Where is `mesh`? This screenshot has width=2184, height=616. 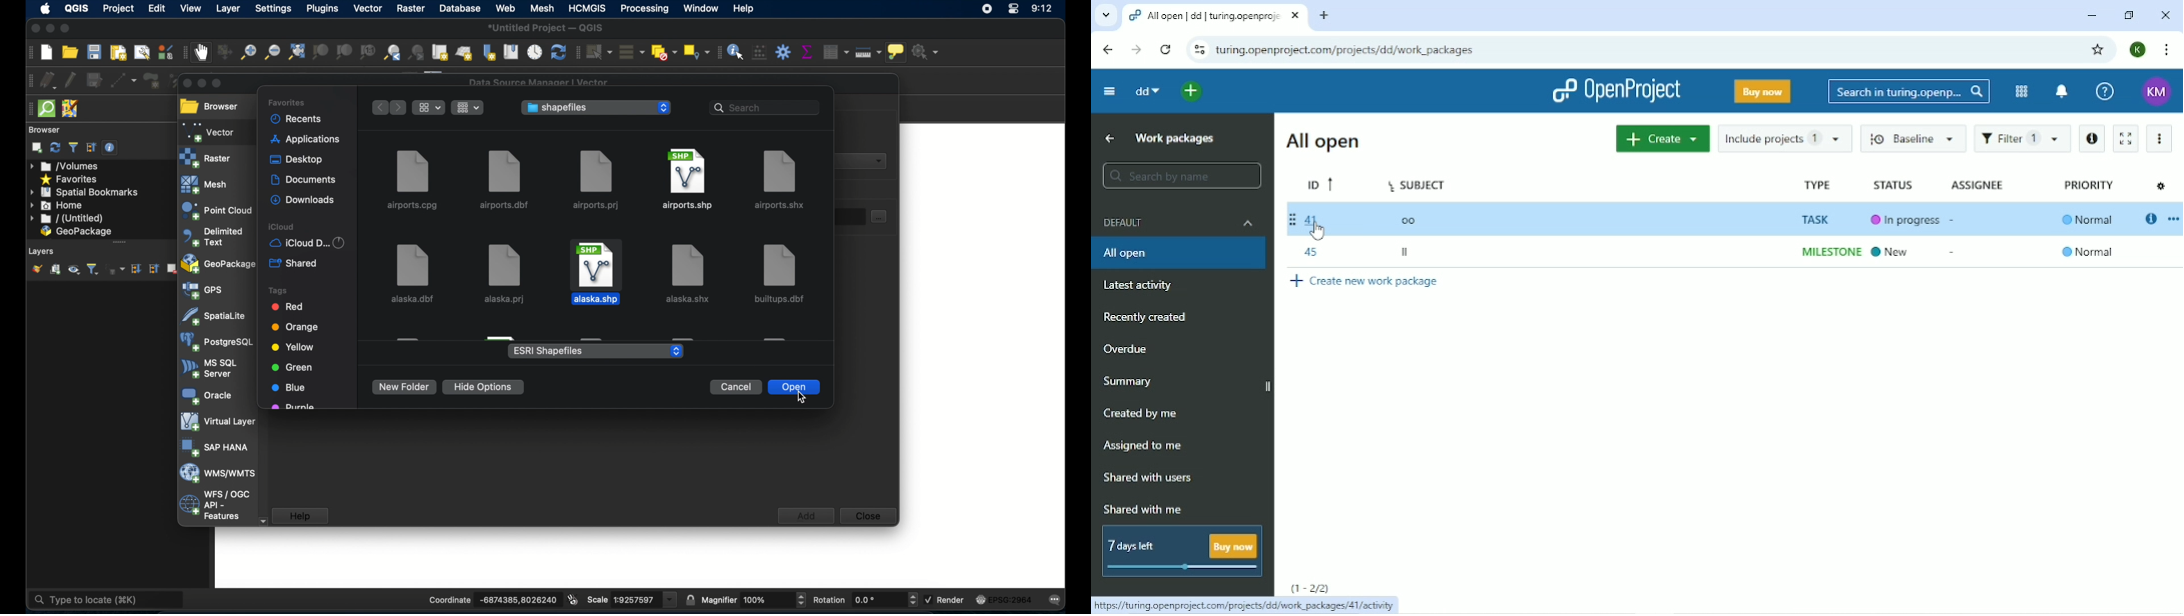
mesh is located at coordinates (543, 8).